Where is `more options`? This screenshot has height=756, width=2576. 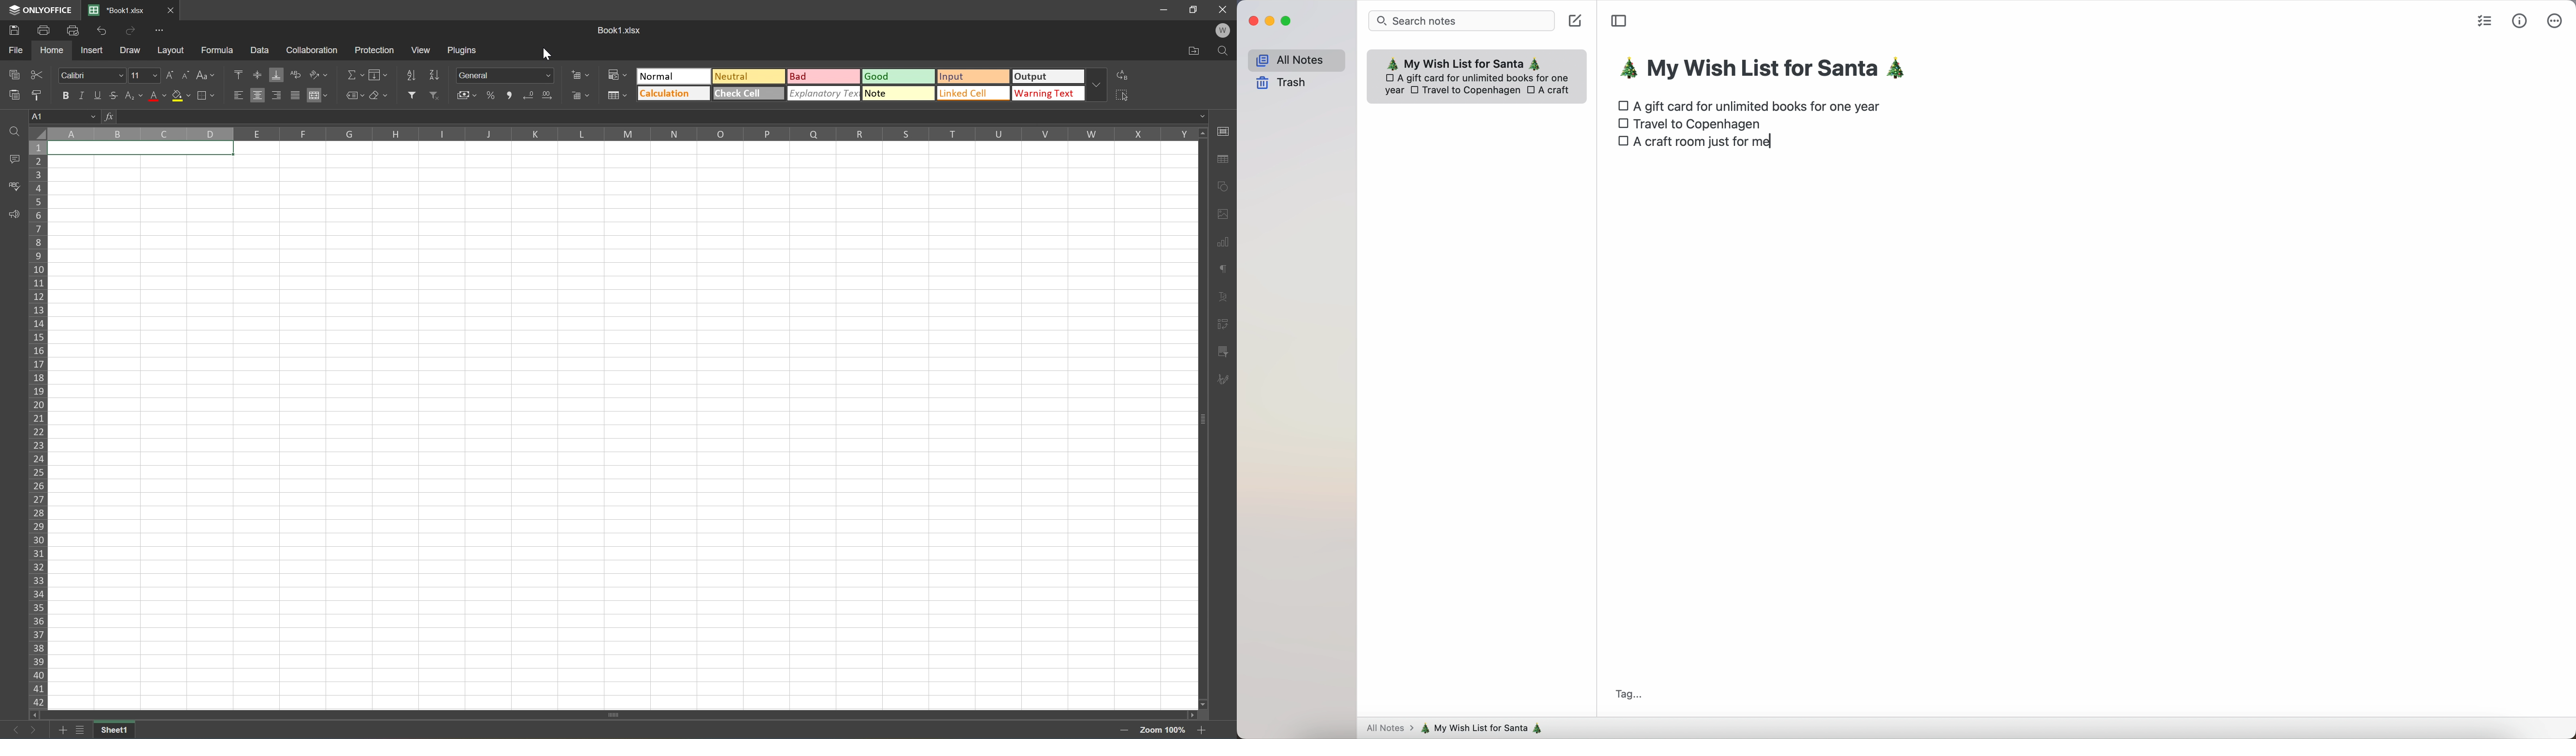
more options is located at coordinates (2554, 20).